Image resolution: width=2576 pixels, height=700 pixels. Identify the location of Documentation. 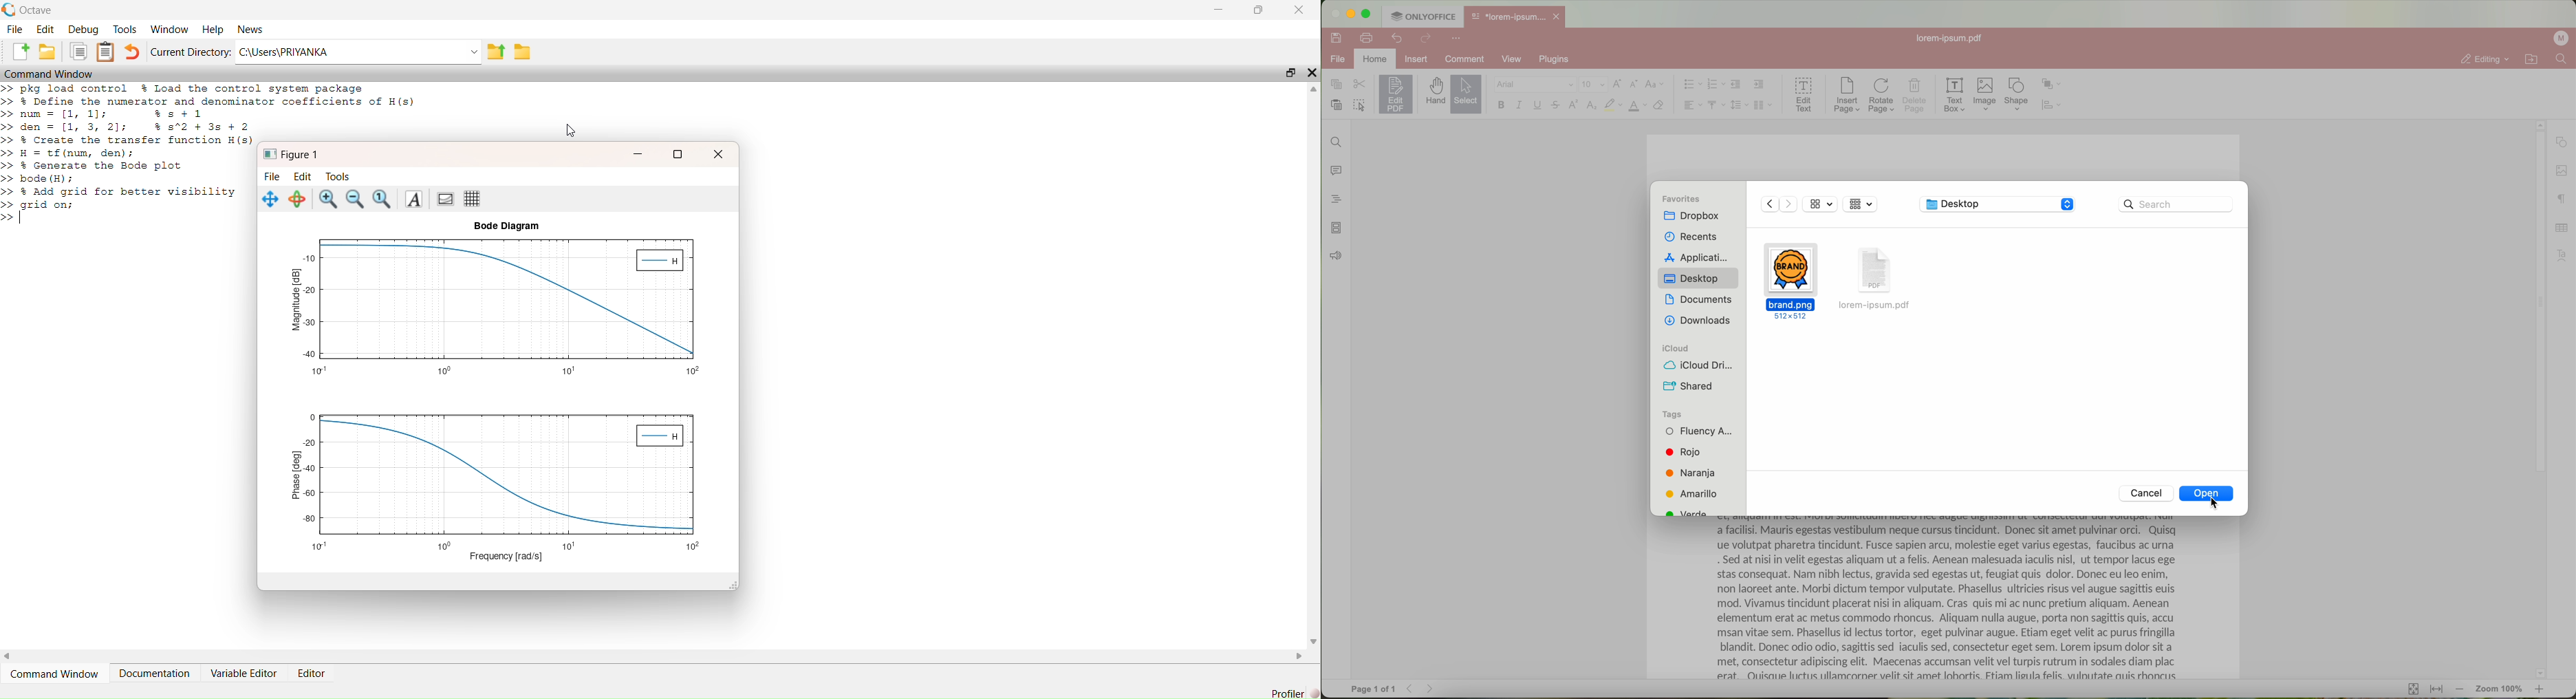
(153, 673).